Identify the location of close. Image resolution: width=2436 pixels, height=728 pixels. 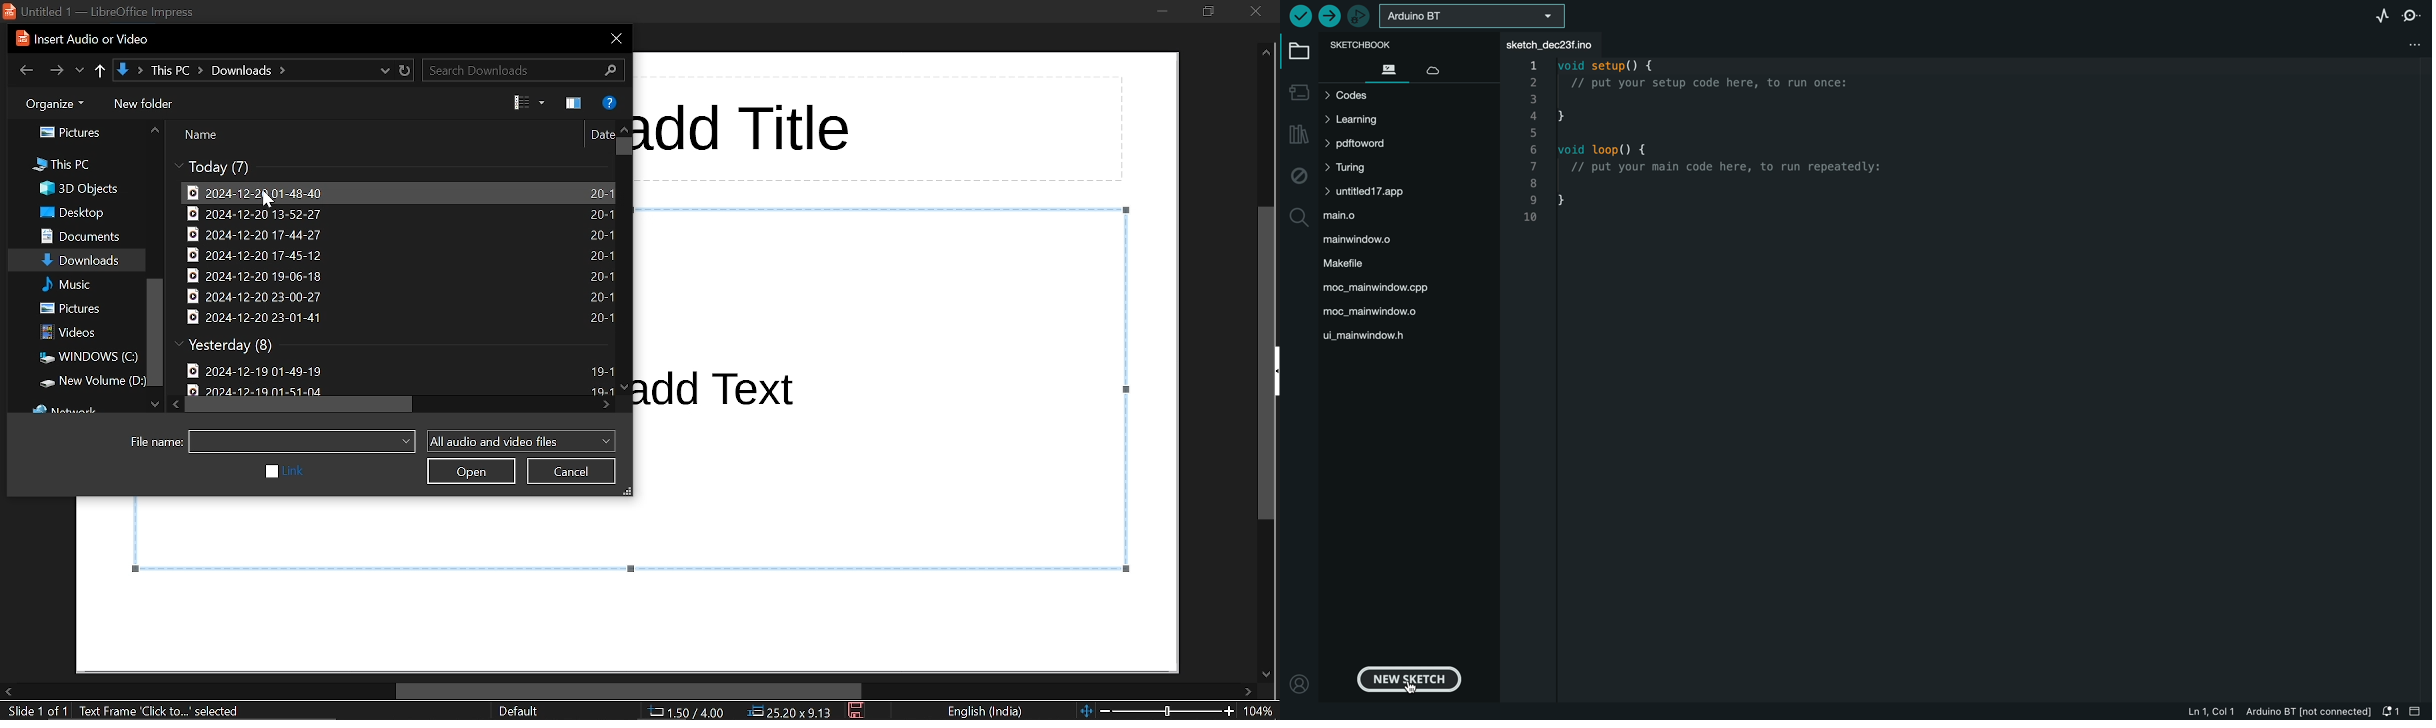
(614, 37).